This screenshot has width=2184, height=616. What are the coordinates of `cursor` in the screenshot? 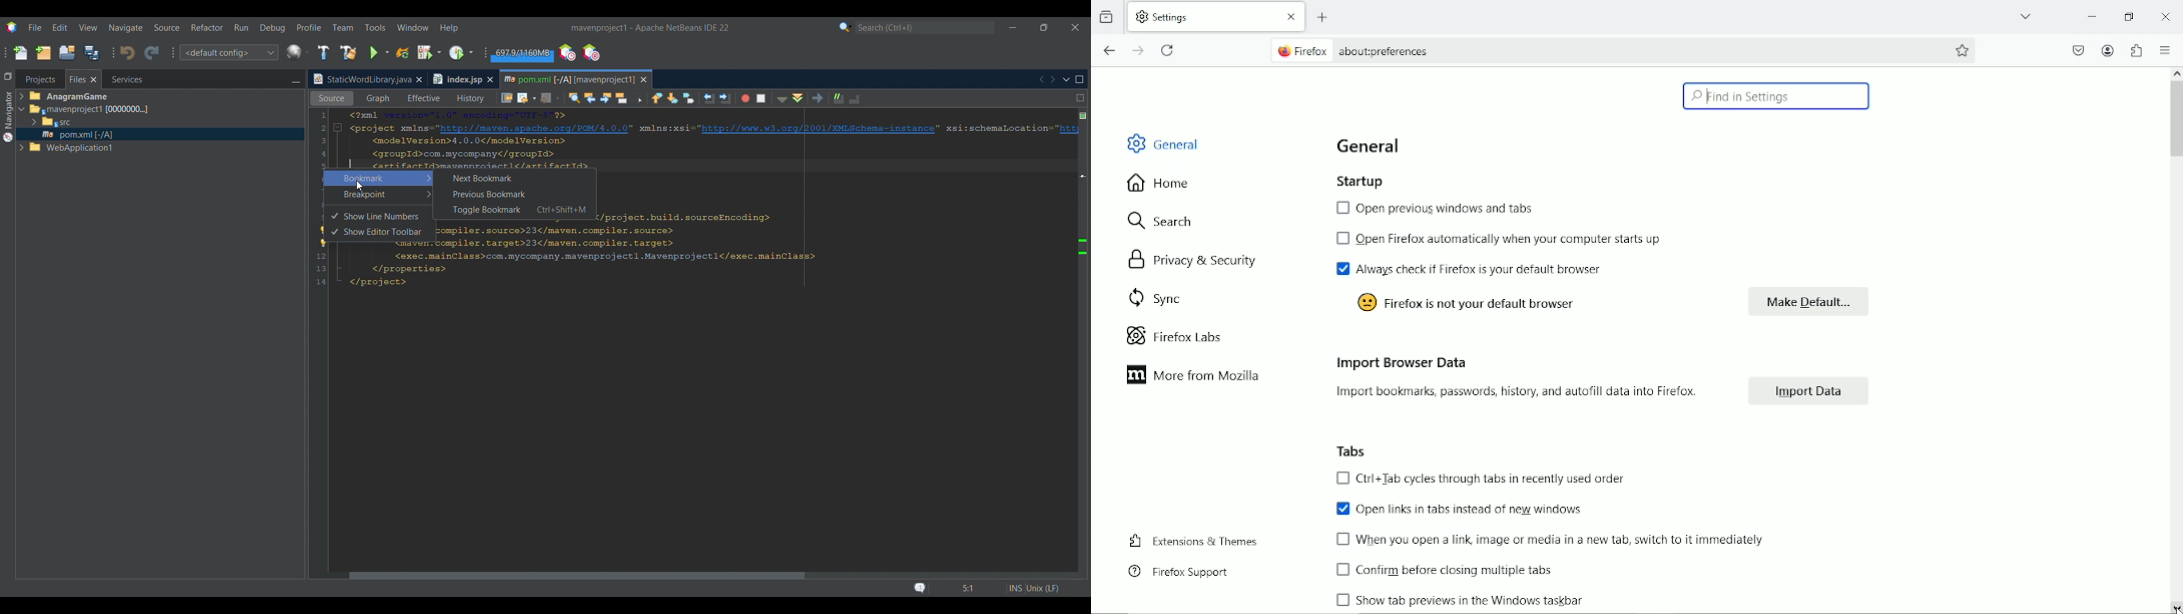 It's located at (1709, 96).